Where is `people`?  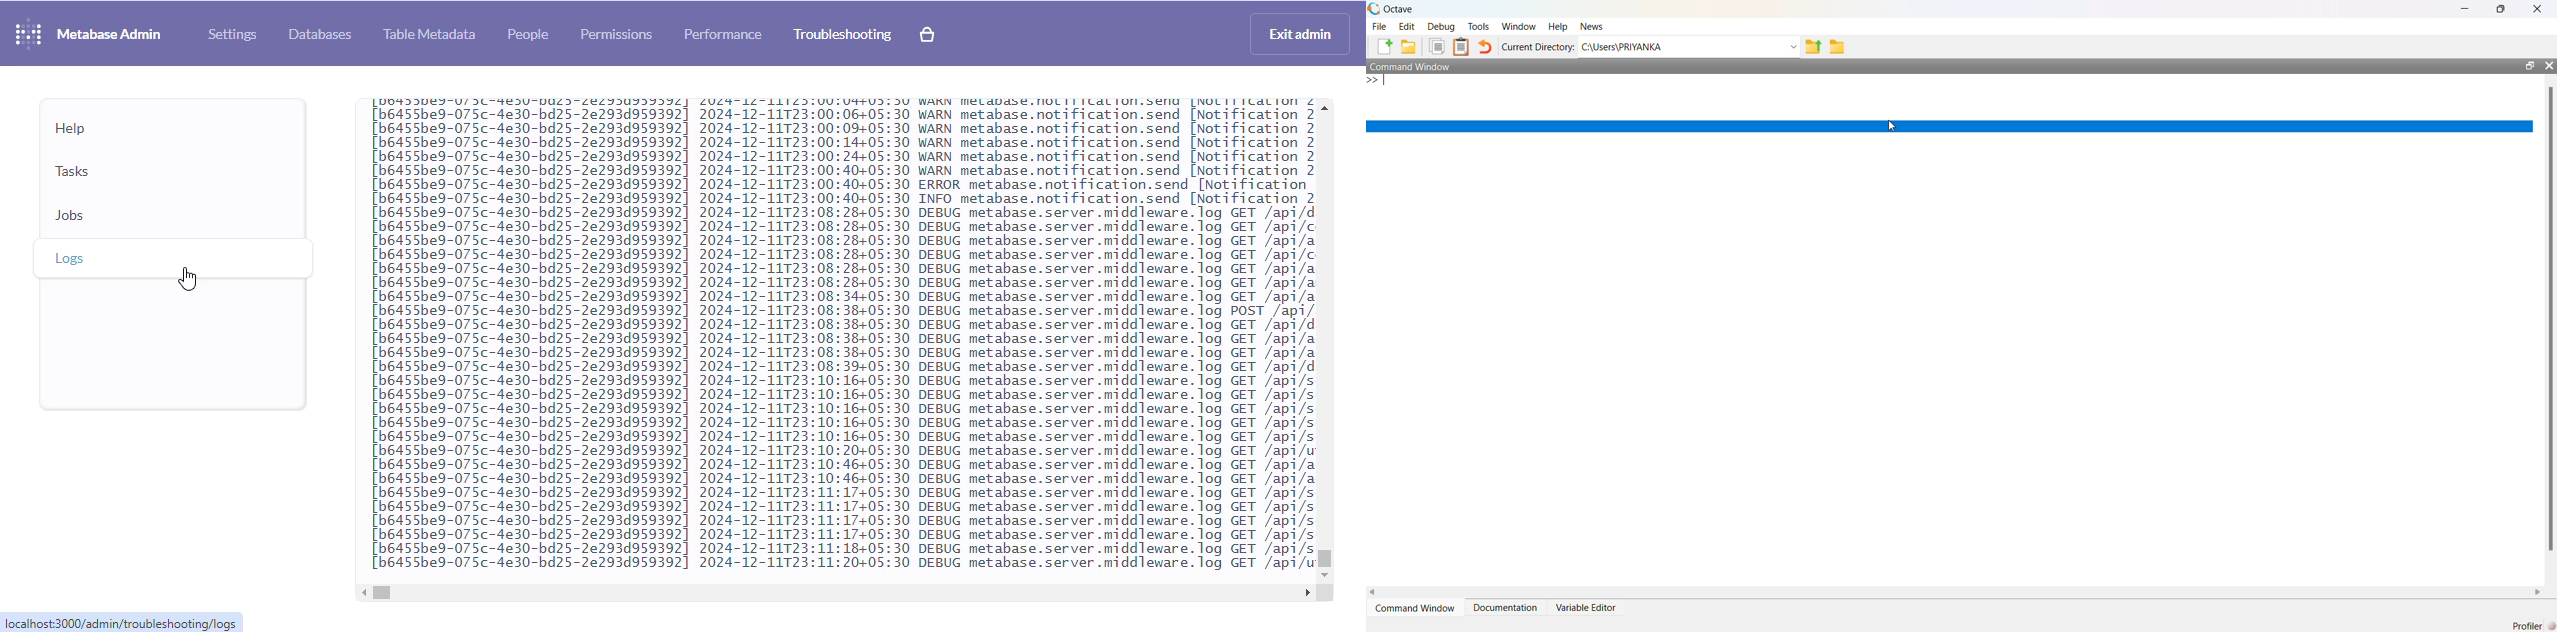 people is located at coordinates (528, 34).